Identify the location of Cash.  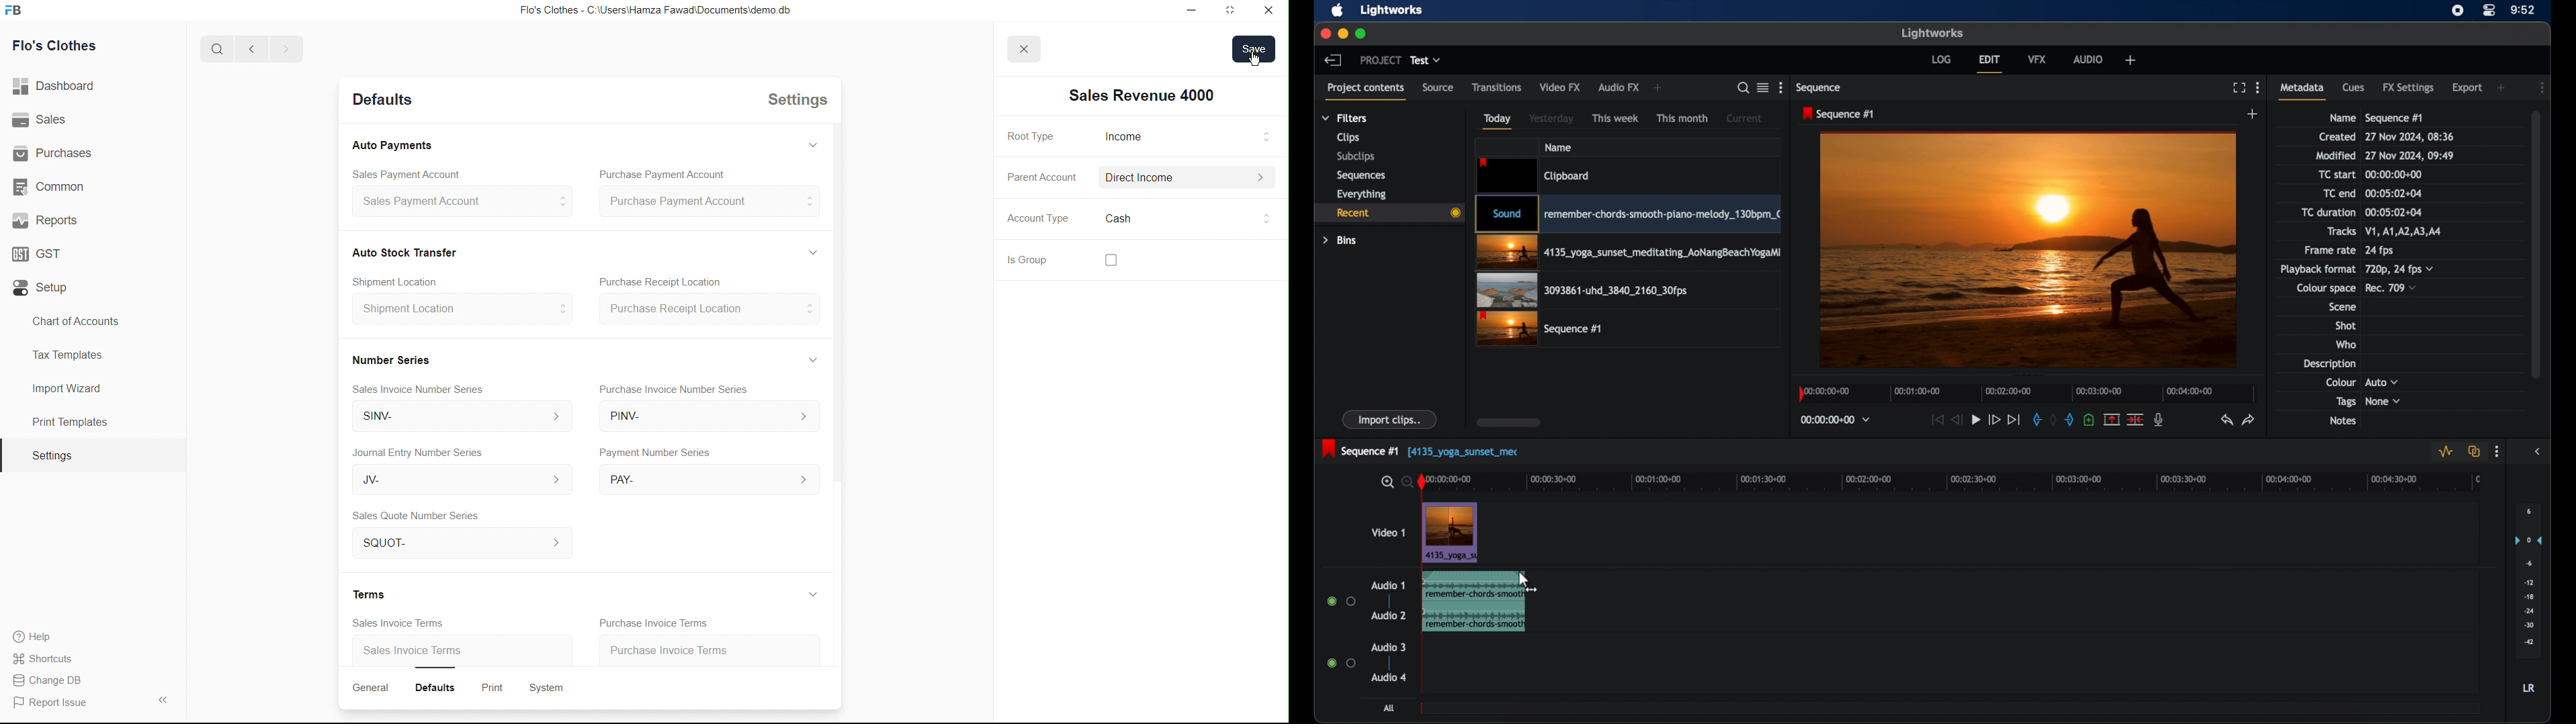
(1154, 212).